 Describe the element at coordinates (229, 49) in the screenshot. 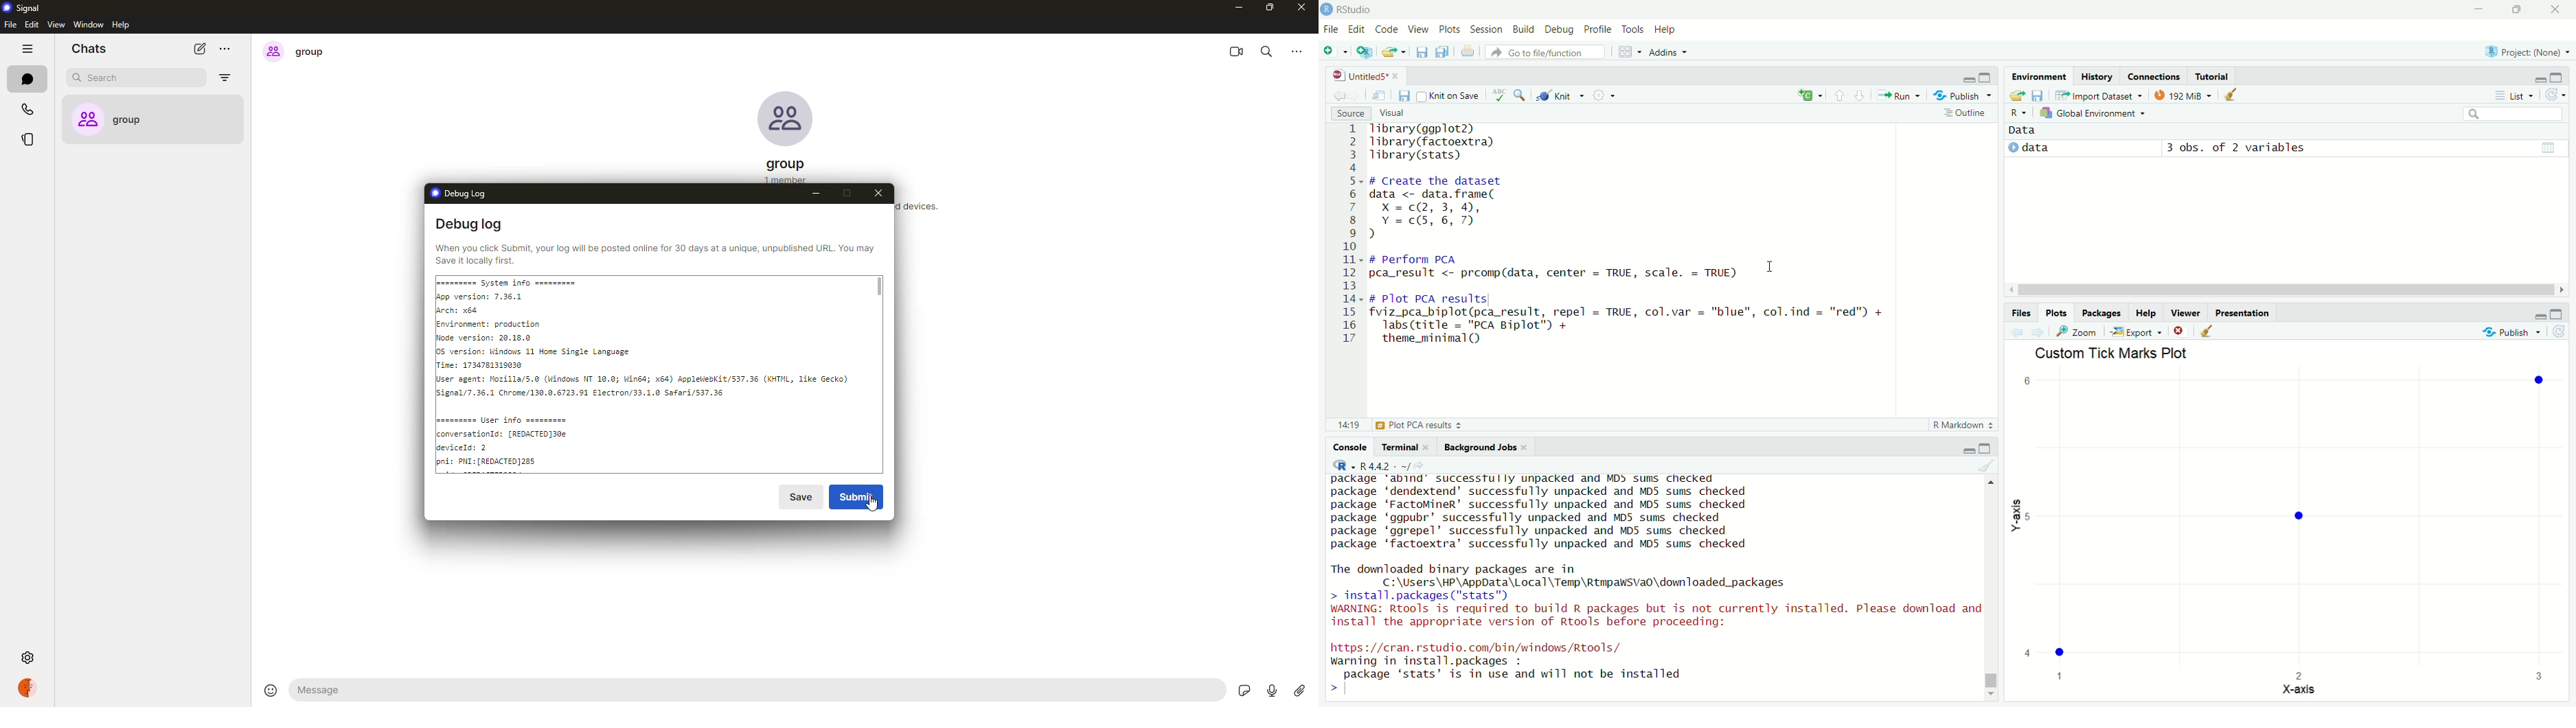

I see `more` at that location.